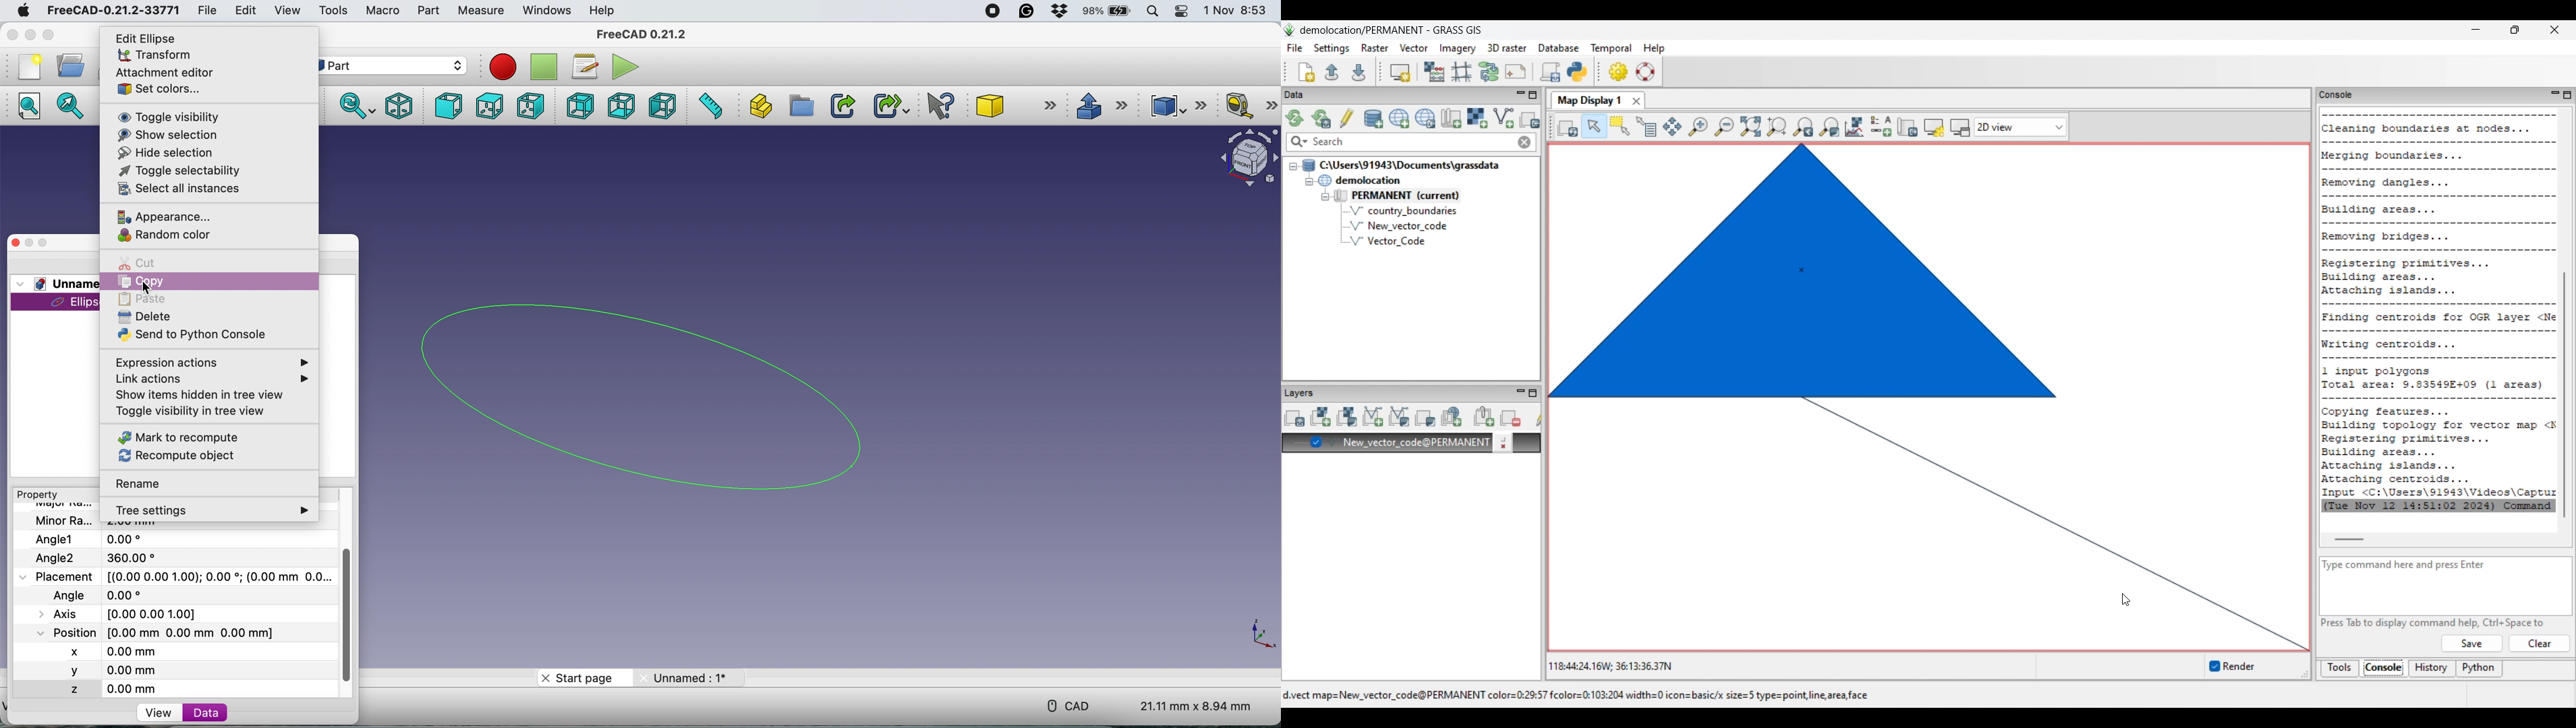  What do you see at coordinates (623, 67) in the screenshot?
I see `execute macros` at bounding box center [623, 67].